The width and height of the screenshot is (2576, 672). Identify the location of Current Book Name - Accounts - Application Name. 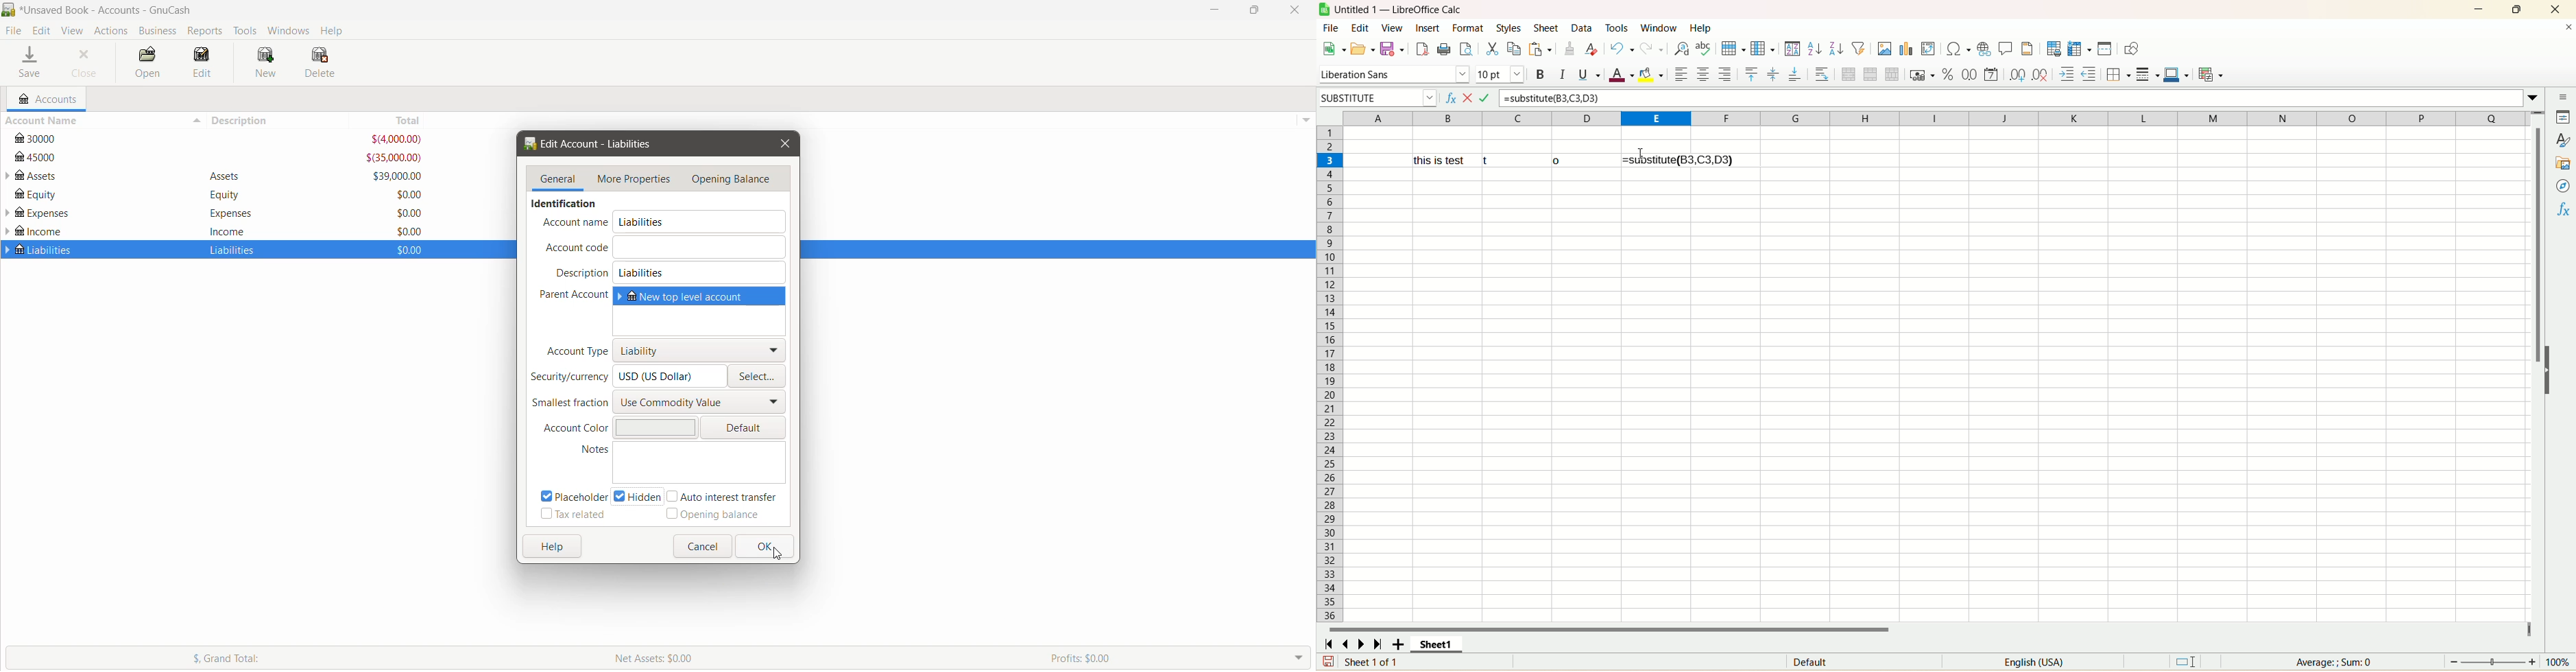
(116, 10).